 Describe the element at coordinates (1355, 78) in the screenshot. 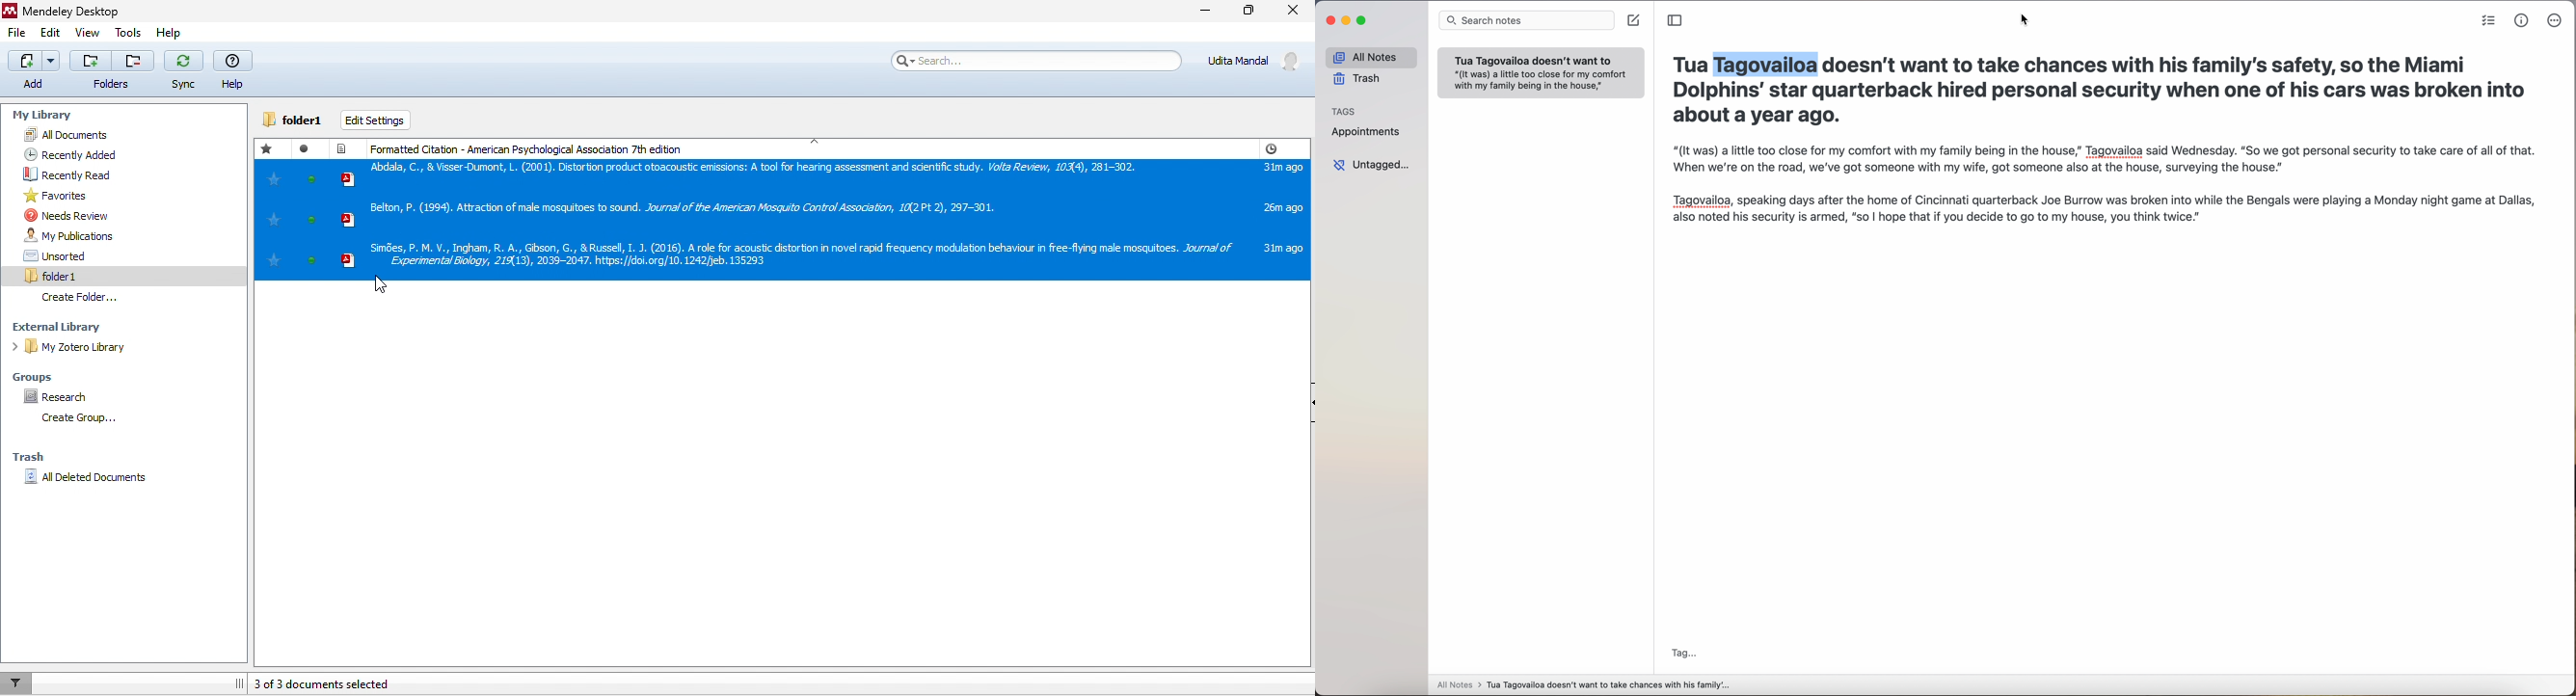

I see `trash` at that location.